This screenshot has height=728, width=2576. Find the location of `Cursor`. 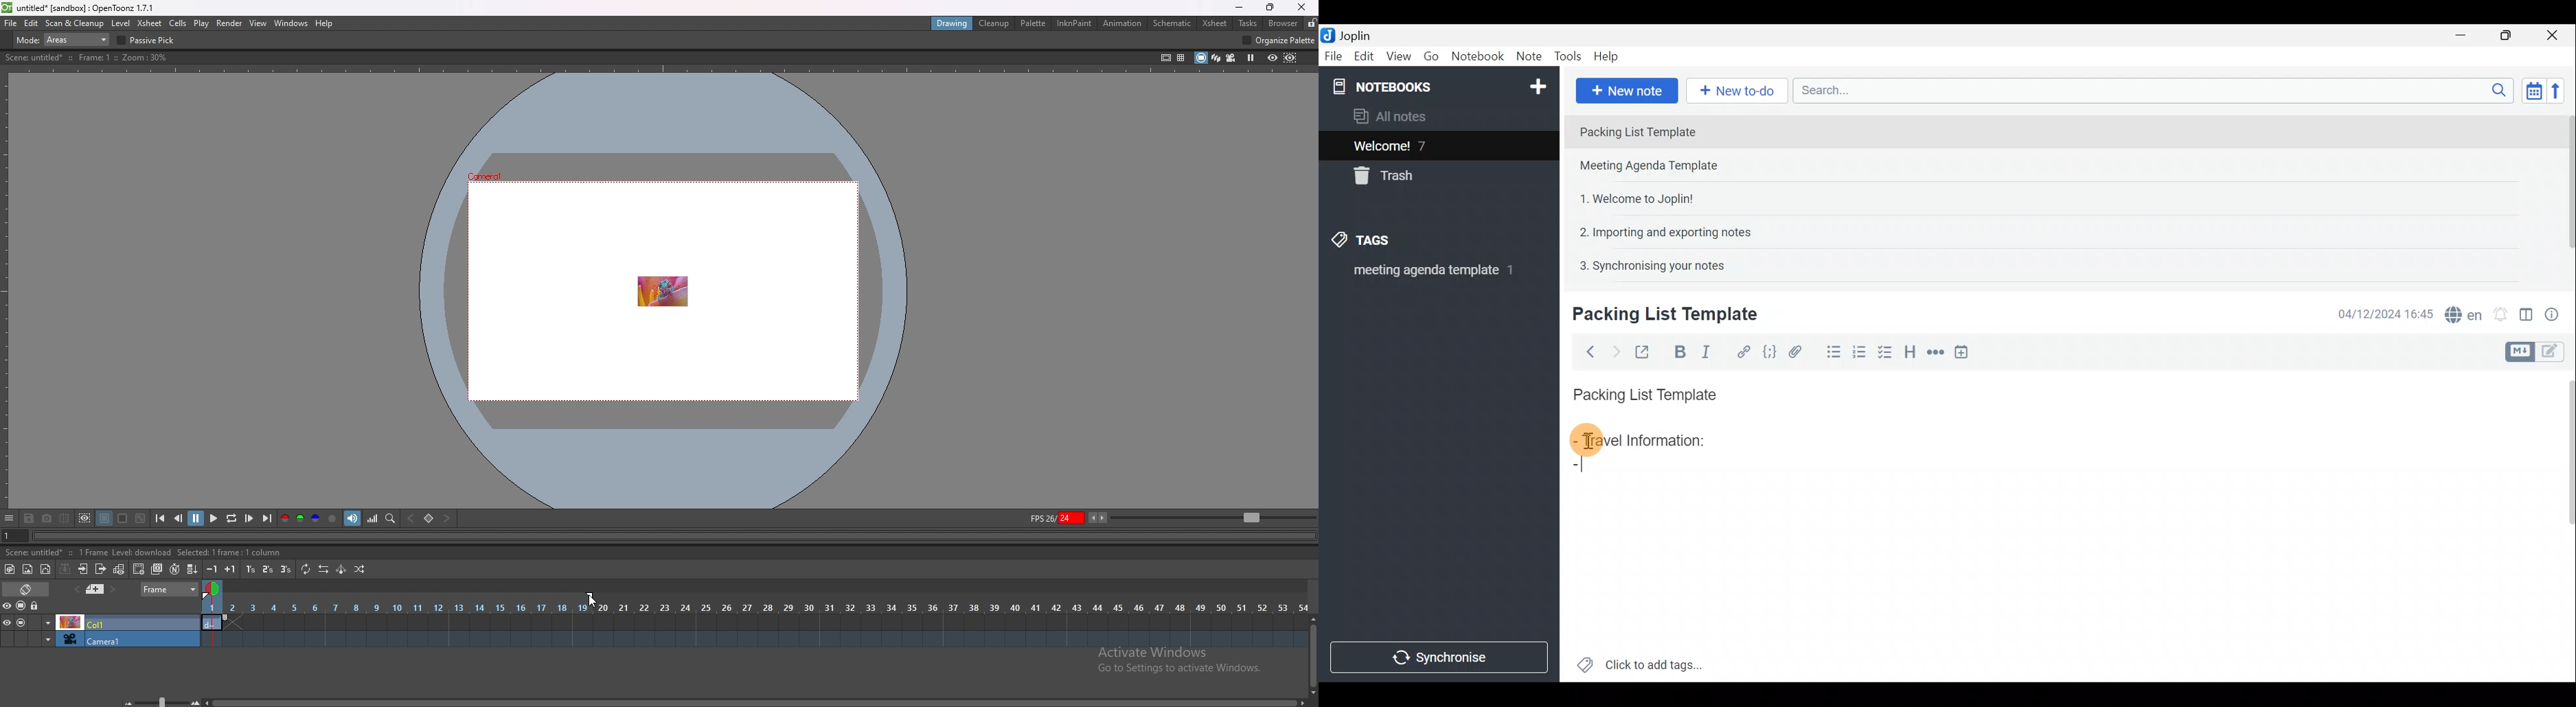

Cursor is located at coordinates (1581, 469).